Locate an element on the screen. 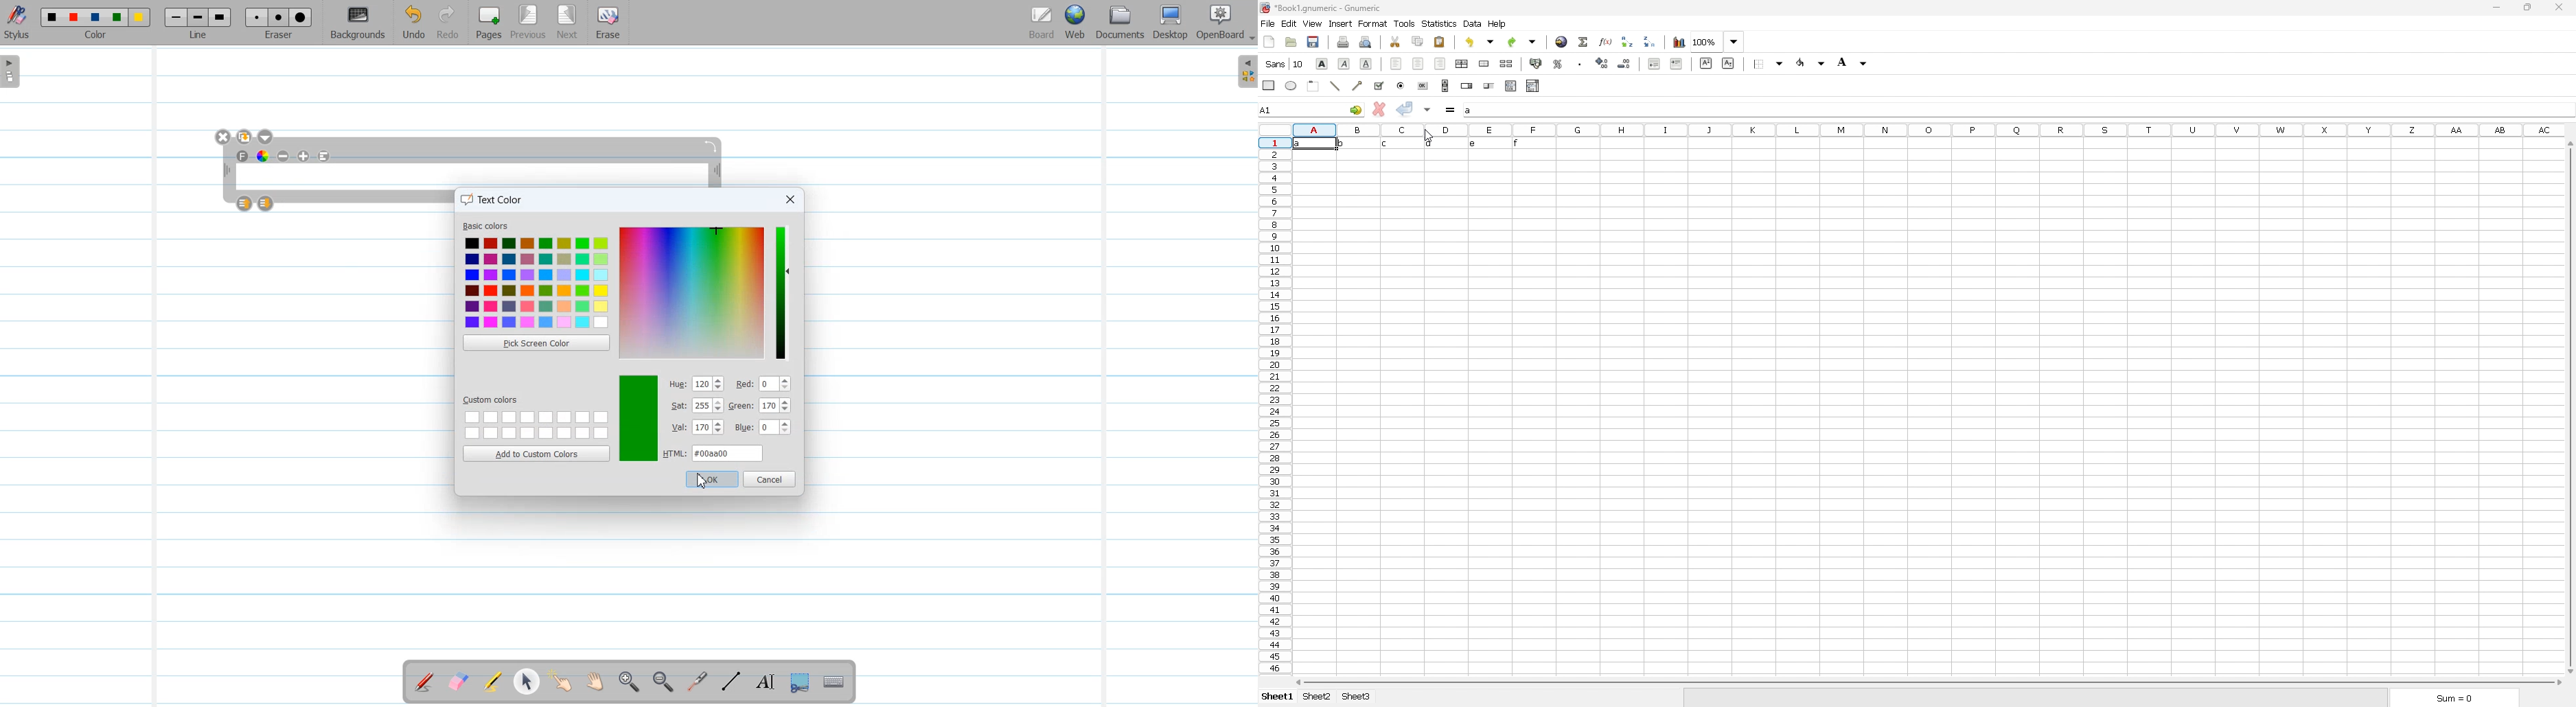 The width and height of the screenshot is (2576, 728). Close Window is located at coordinates (224, 137).